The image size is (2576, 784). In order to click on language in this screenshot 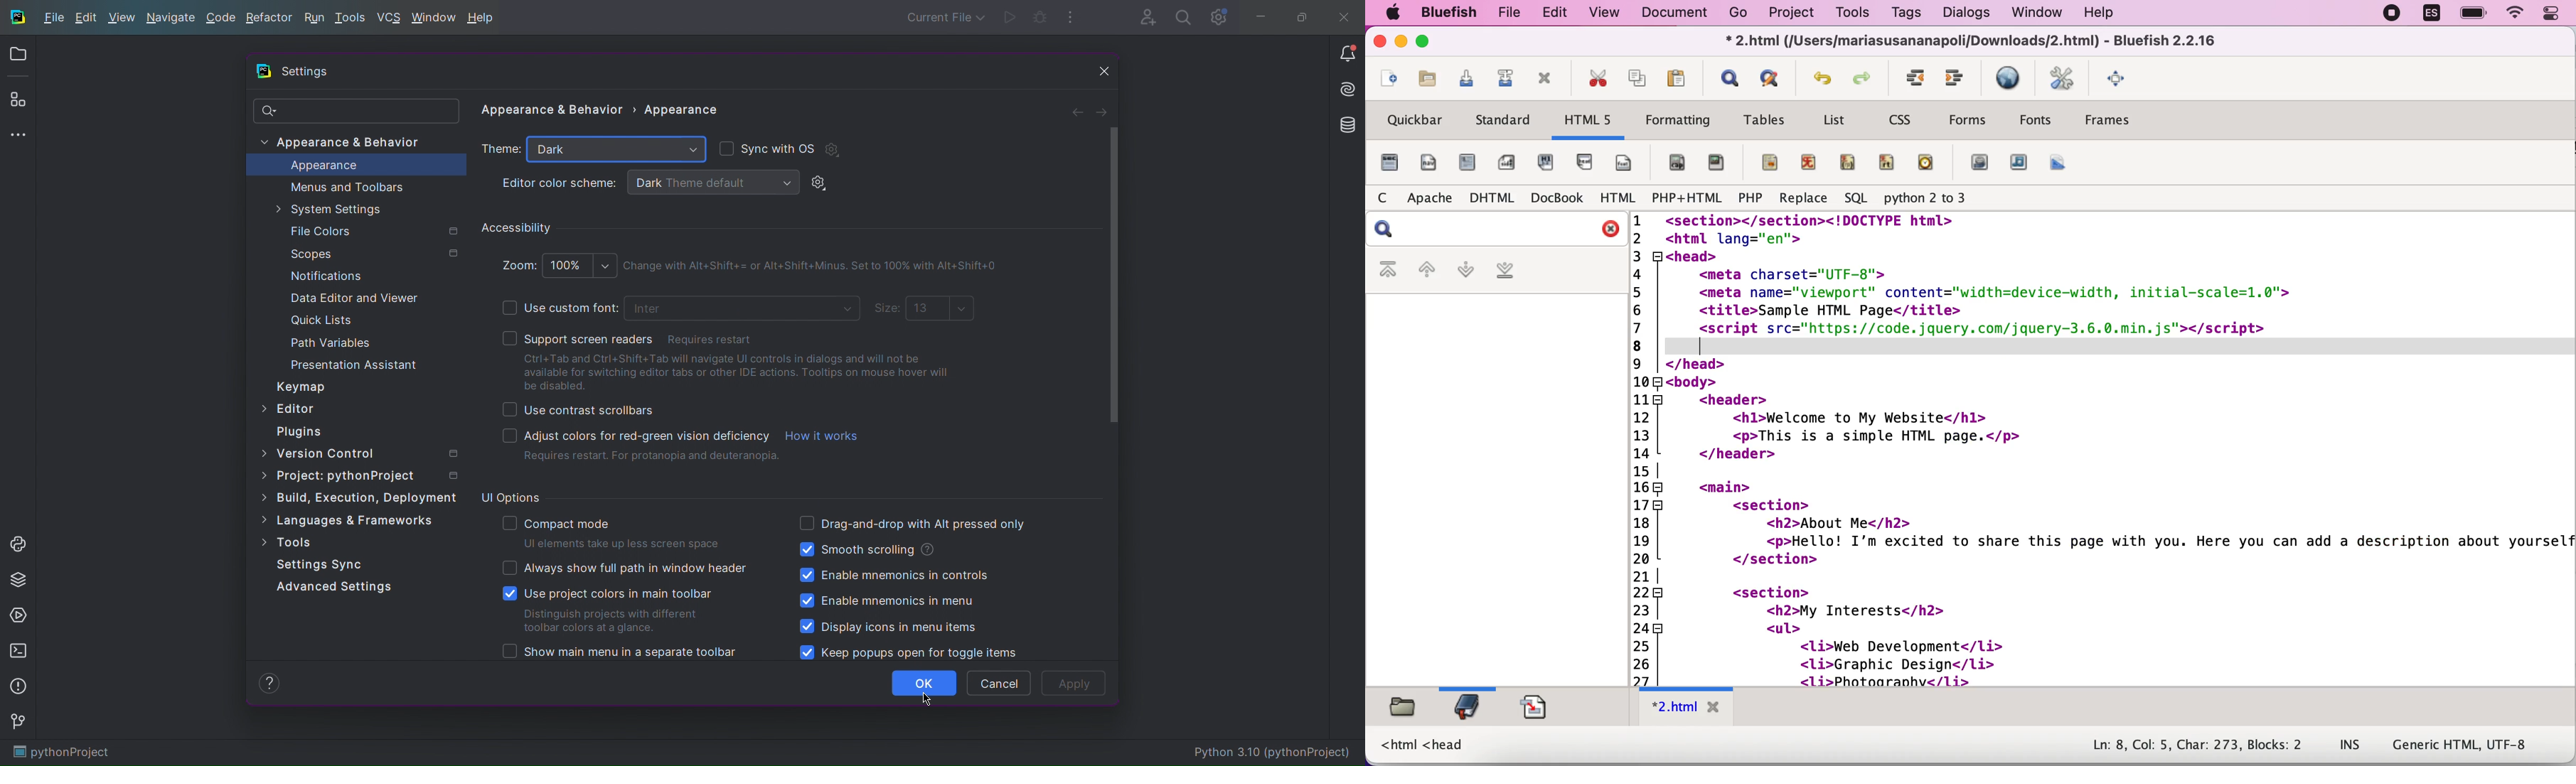, I will do `click(2434, 13)`.